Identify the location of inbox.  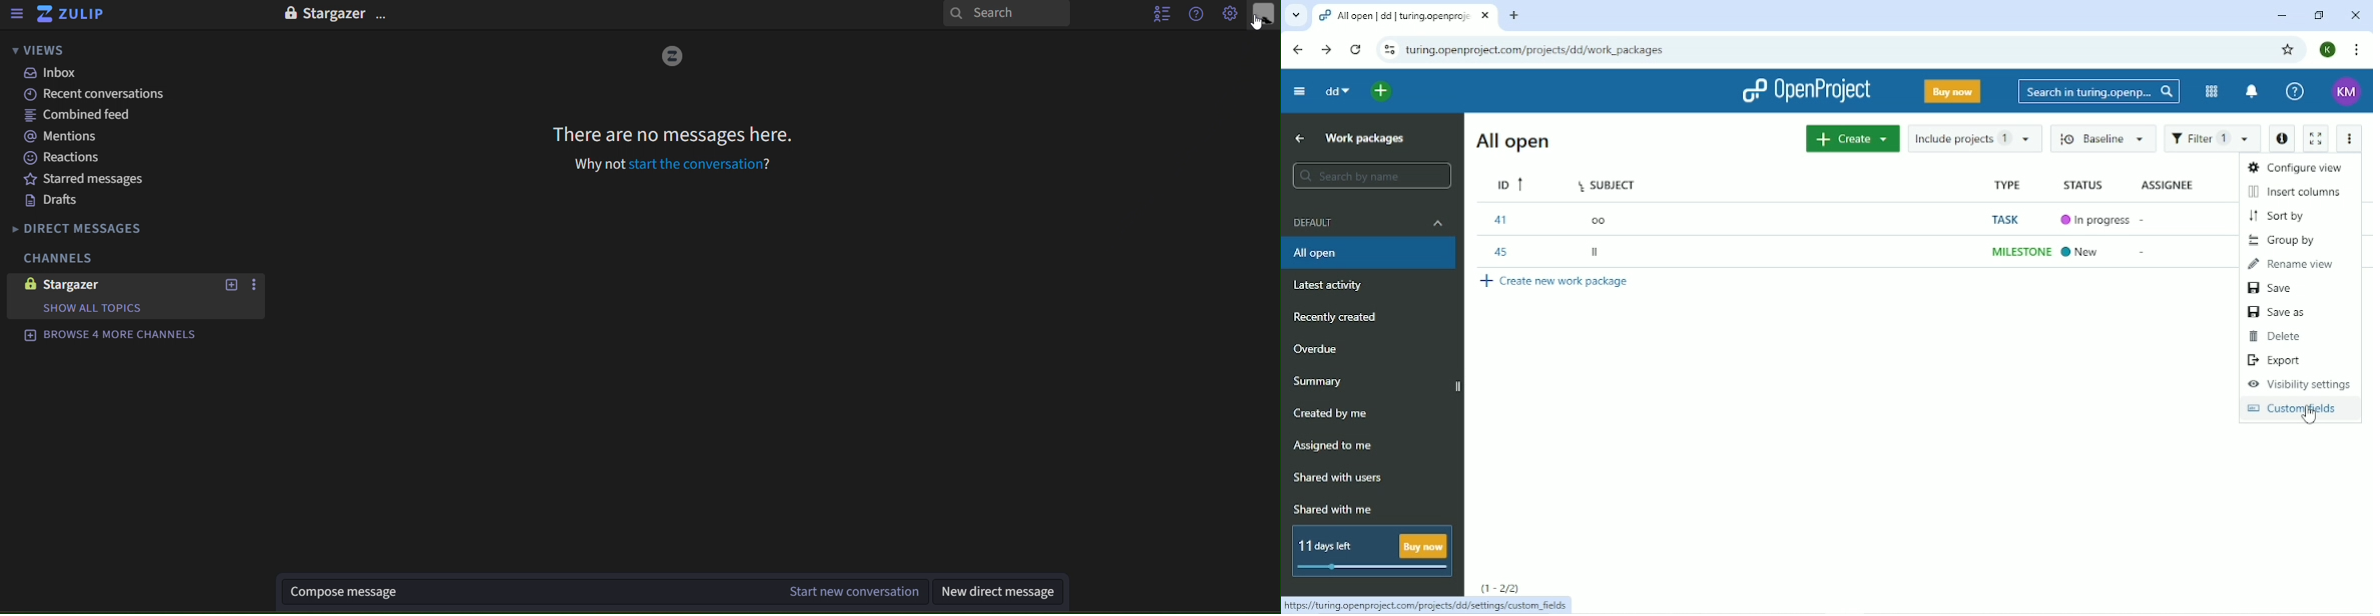
(55, 73).